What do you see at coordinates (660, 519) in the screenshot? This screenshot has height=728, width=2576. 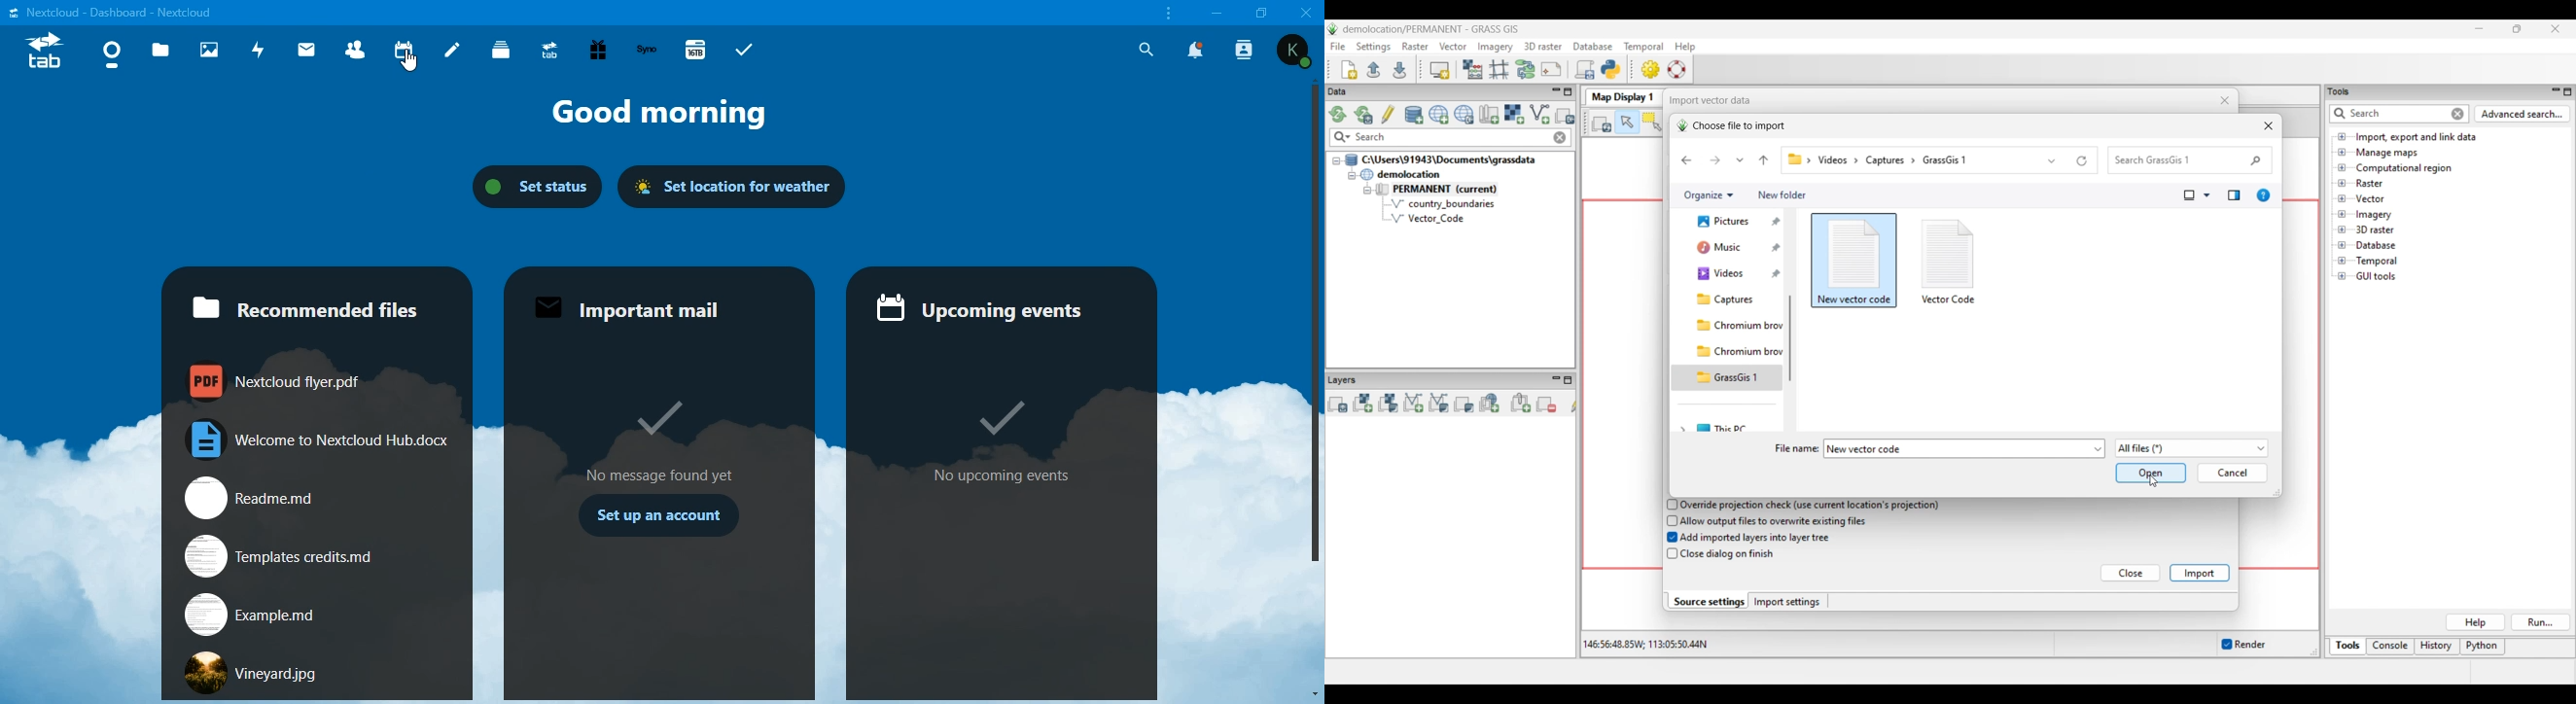 I see `Set up an account` at bounding box center [660, 519].